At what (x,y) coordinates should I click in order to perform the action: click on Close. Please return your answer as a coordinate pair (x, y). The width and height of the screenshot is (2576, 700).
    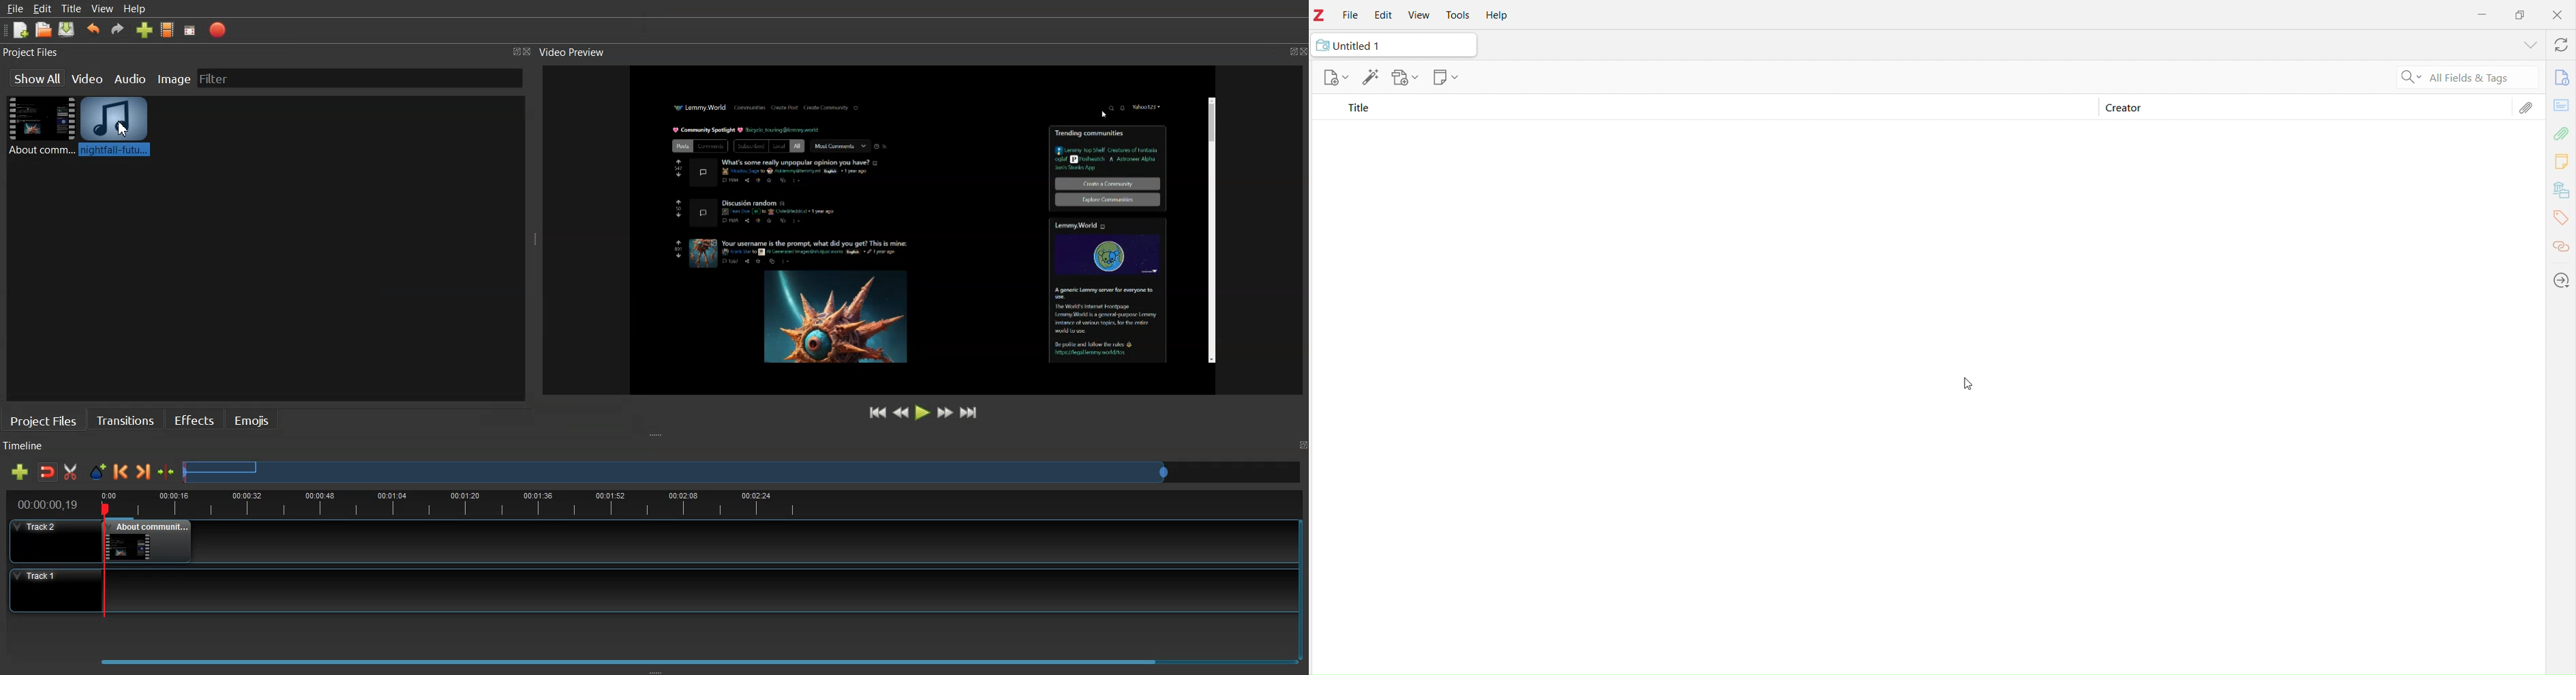
    Looking at the image, I should click on (2558, 15).